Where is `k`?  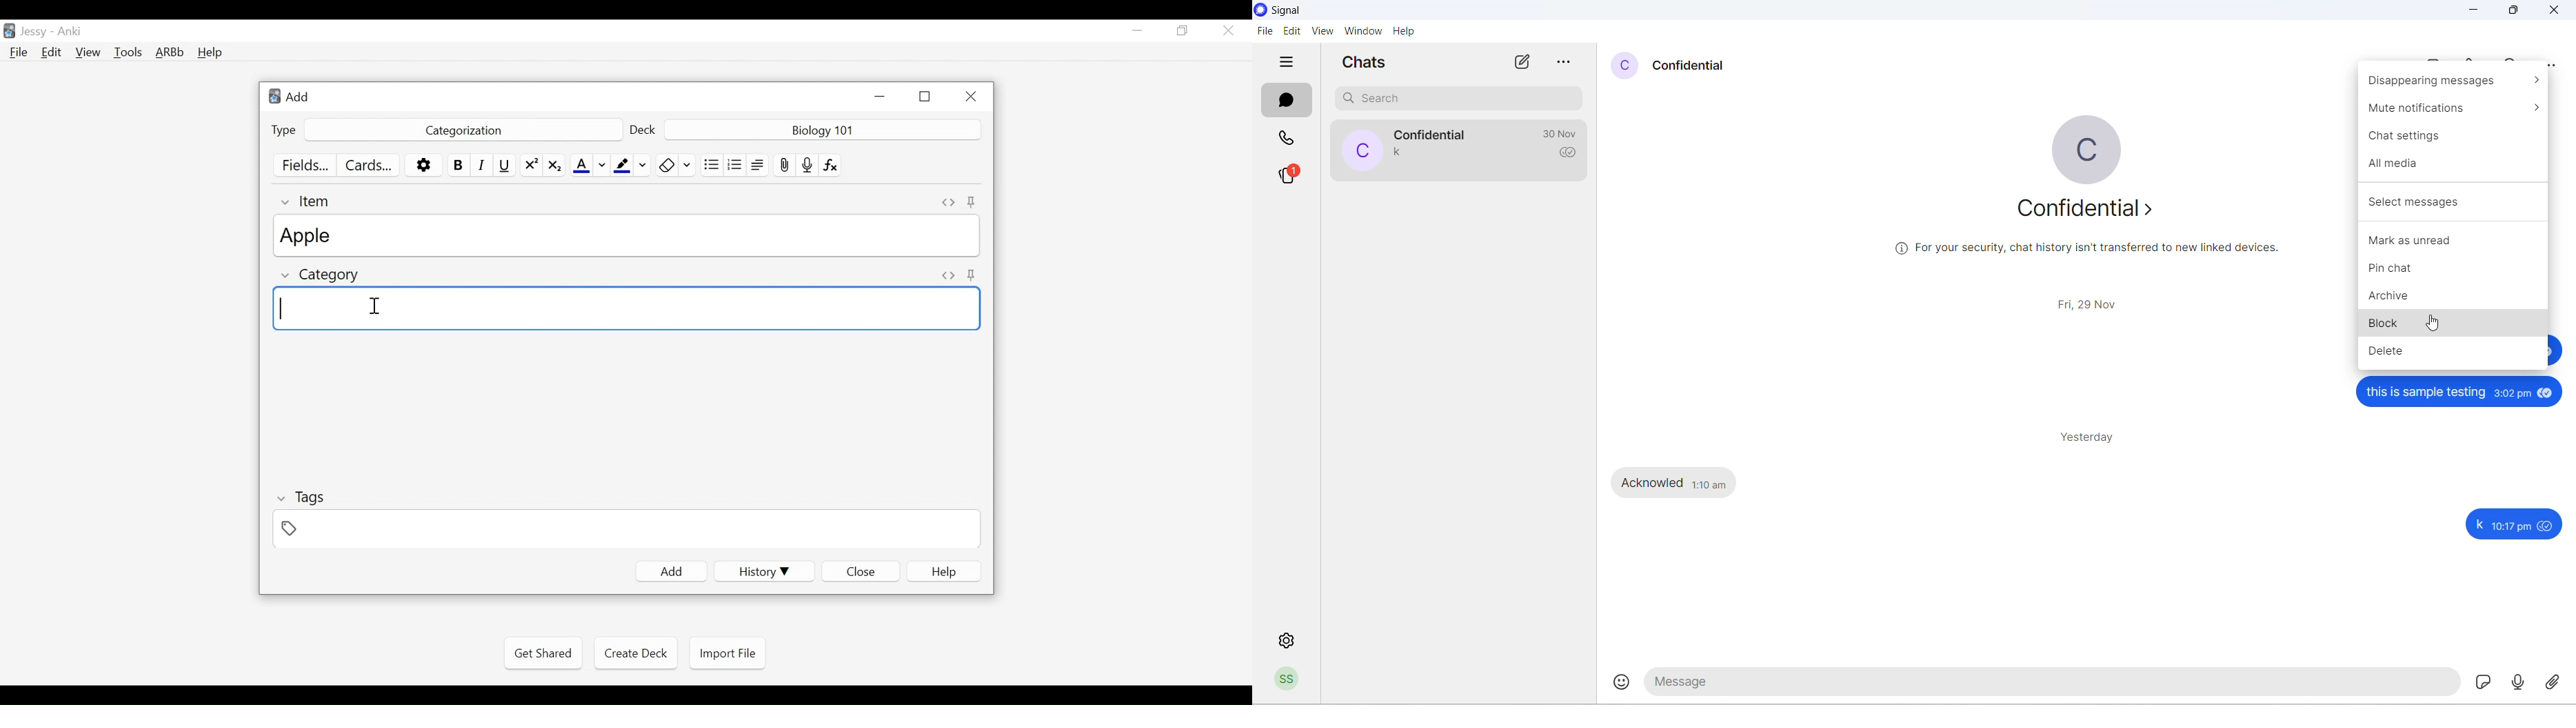
k is located at coordinates (2478, 524).